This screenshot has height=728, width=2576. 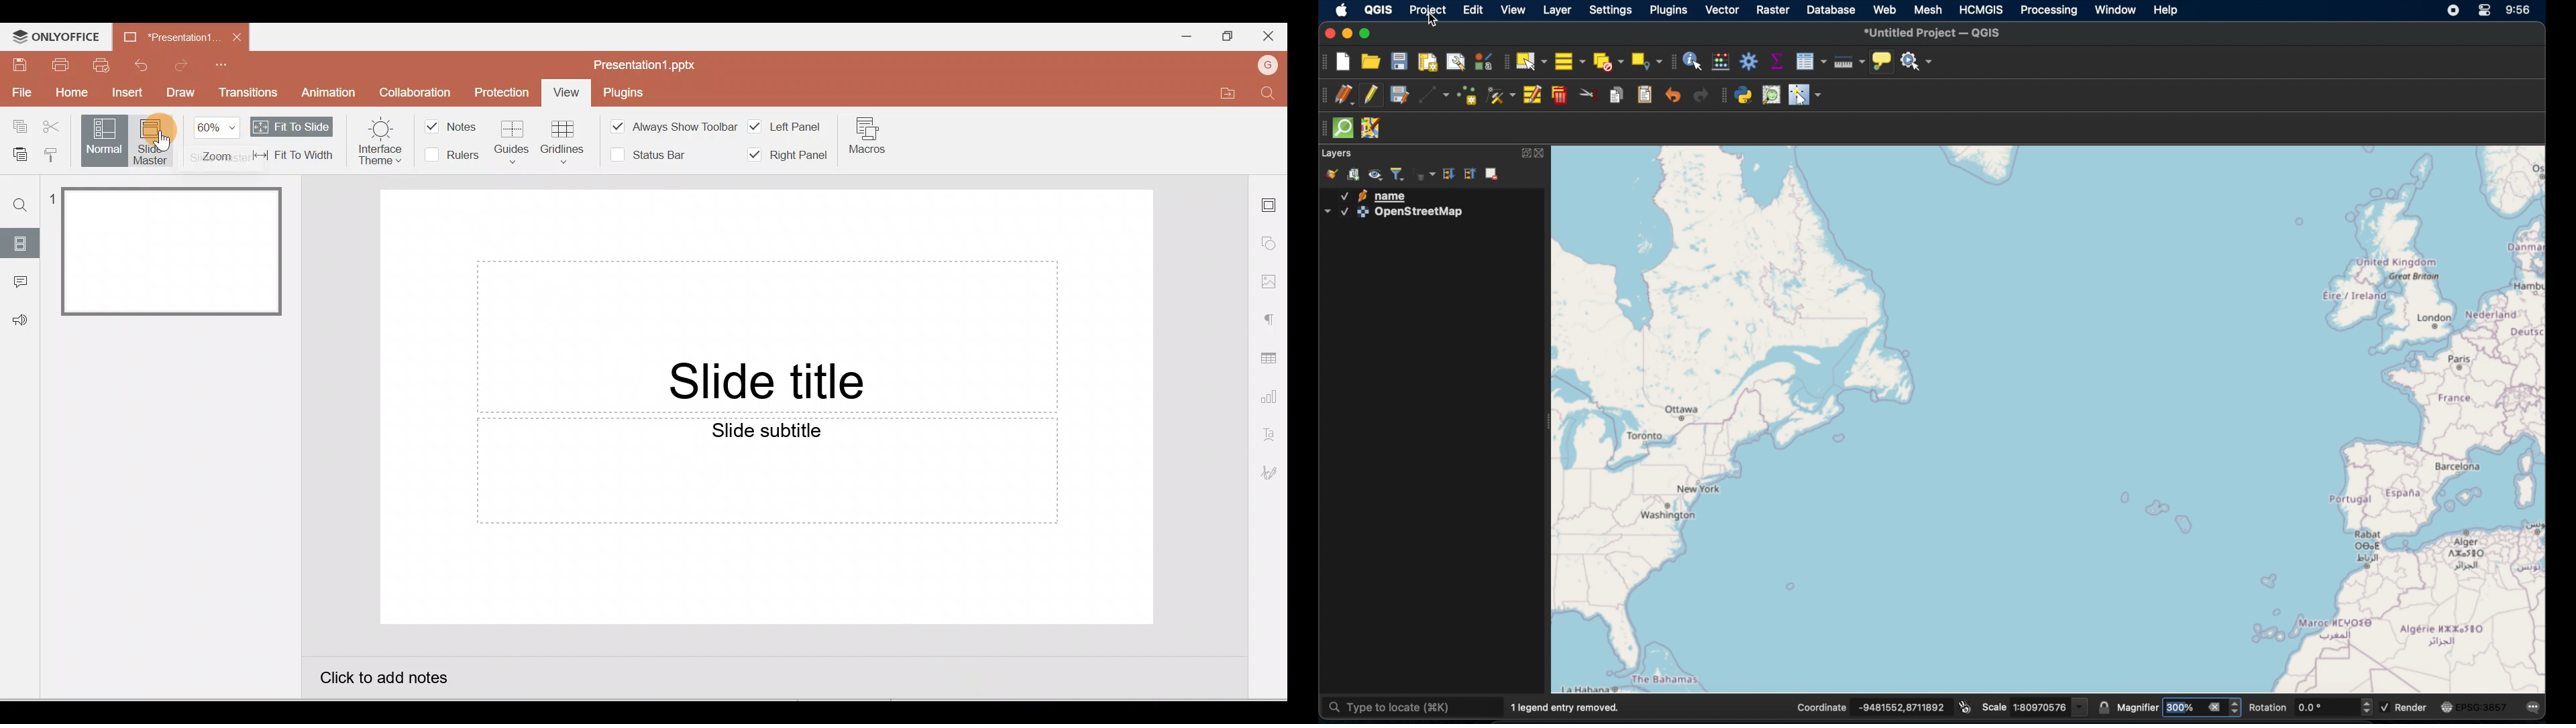 What do you see at coordinates (511, 139) in the screenshot?
I see `Guides` at bounding box center [511, 139].